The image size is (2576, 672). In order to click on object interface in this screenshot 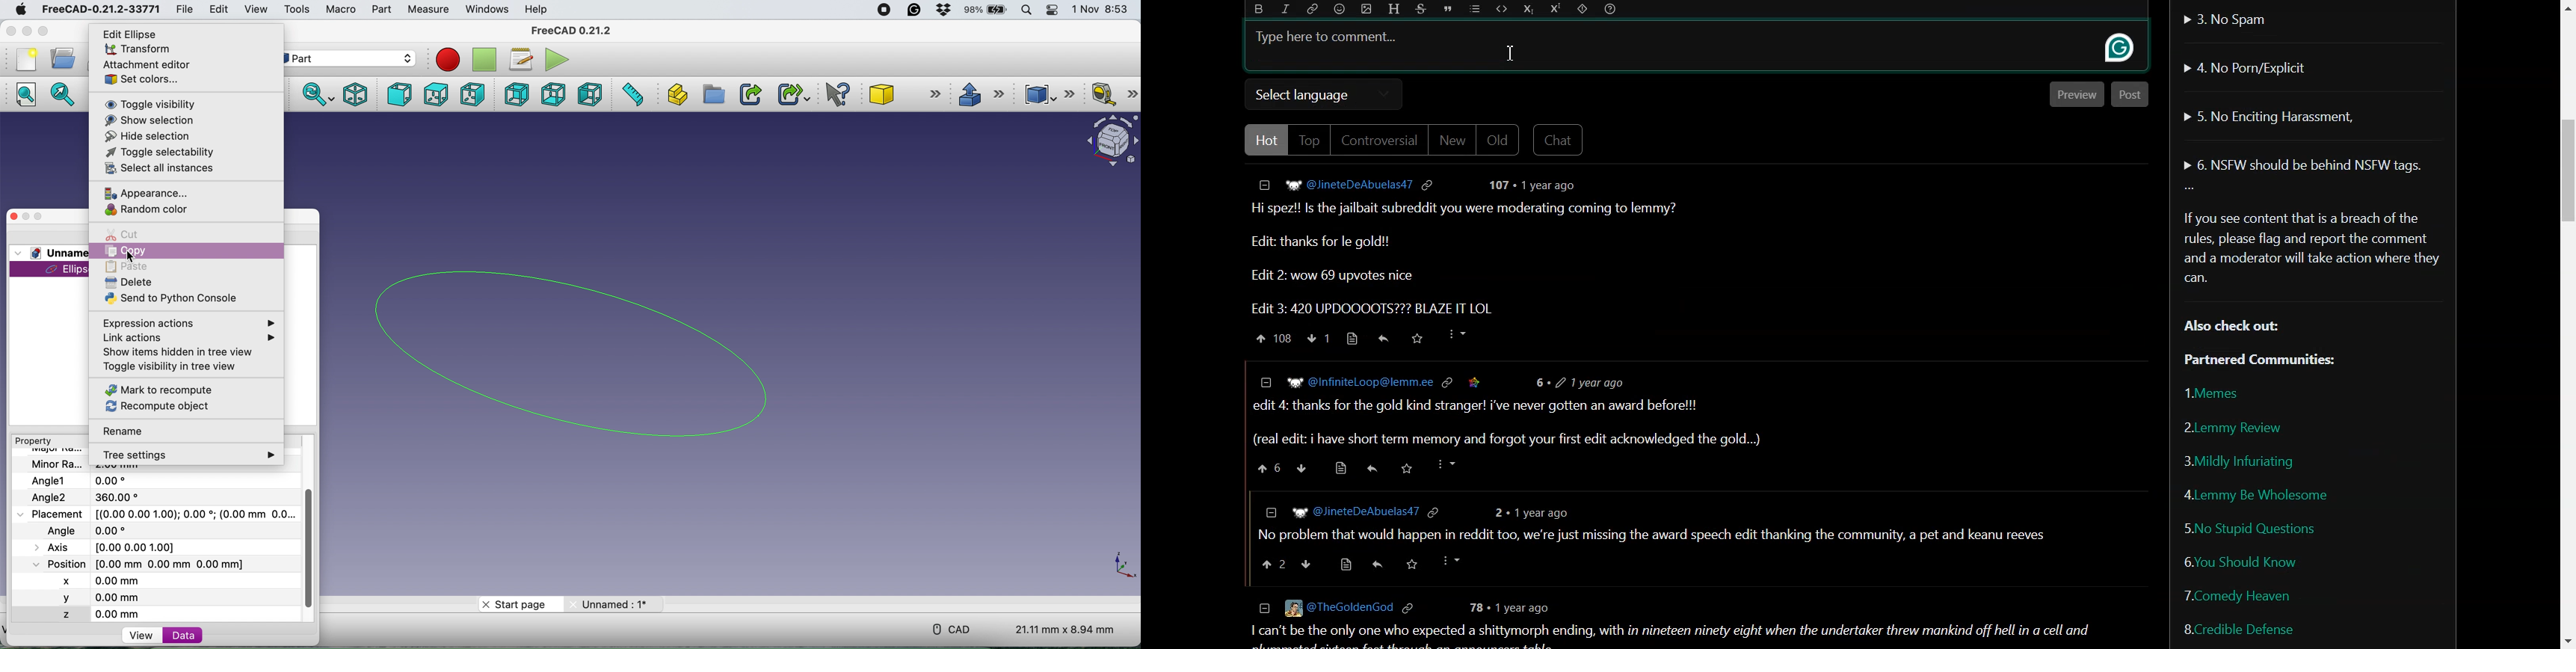, I will do `click(1106, 138)`.